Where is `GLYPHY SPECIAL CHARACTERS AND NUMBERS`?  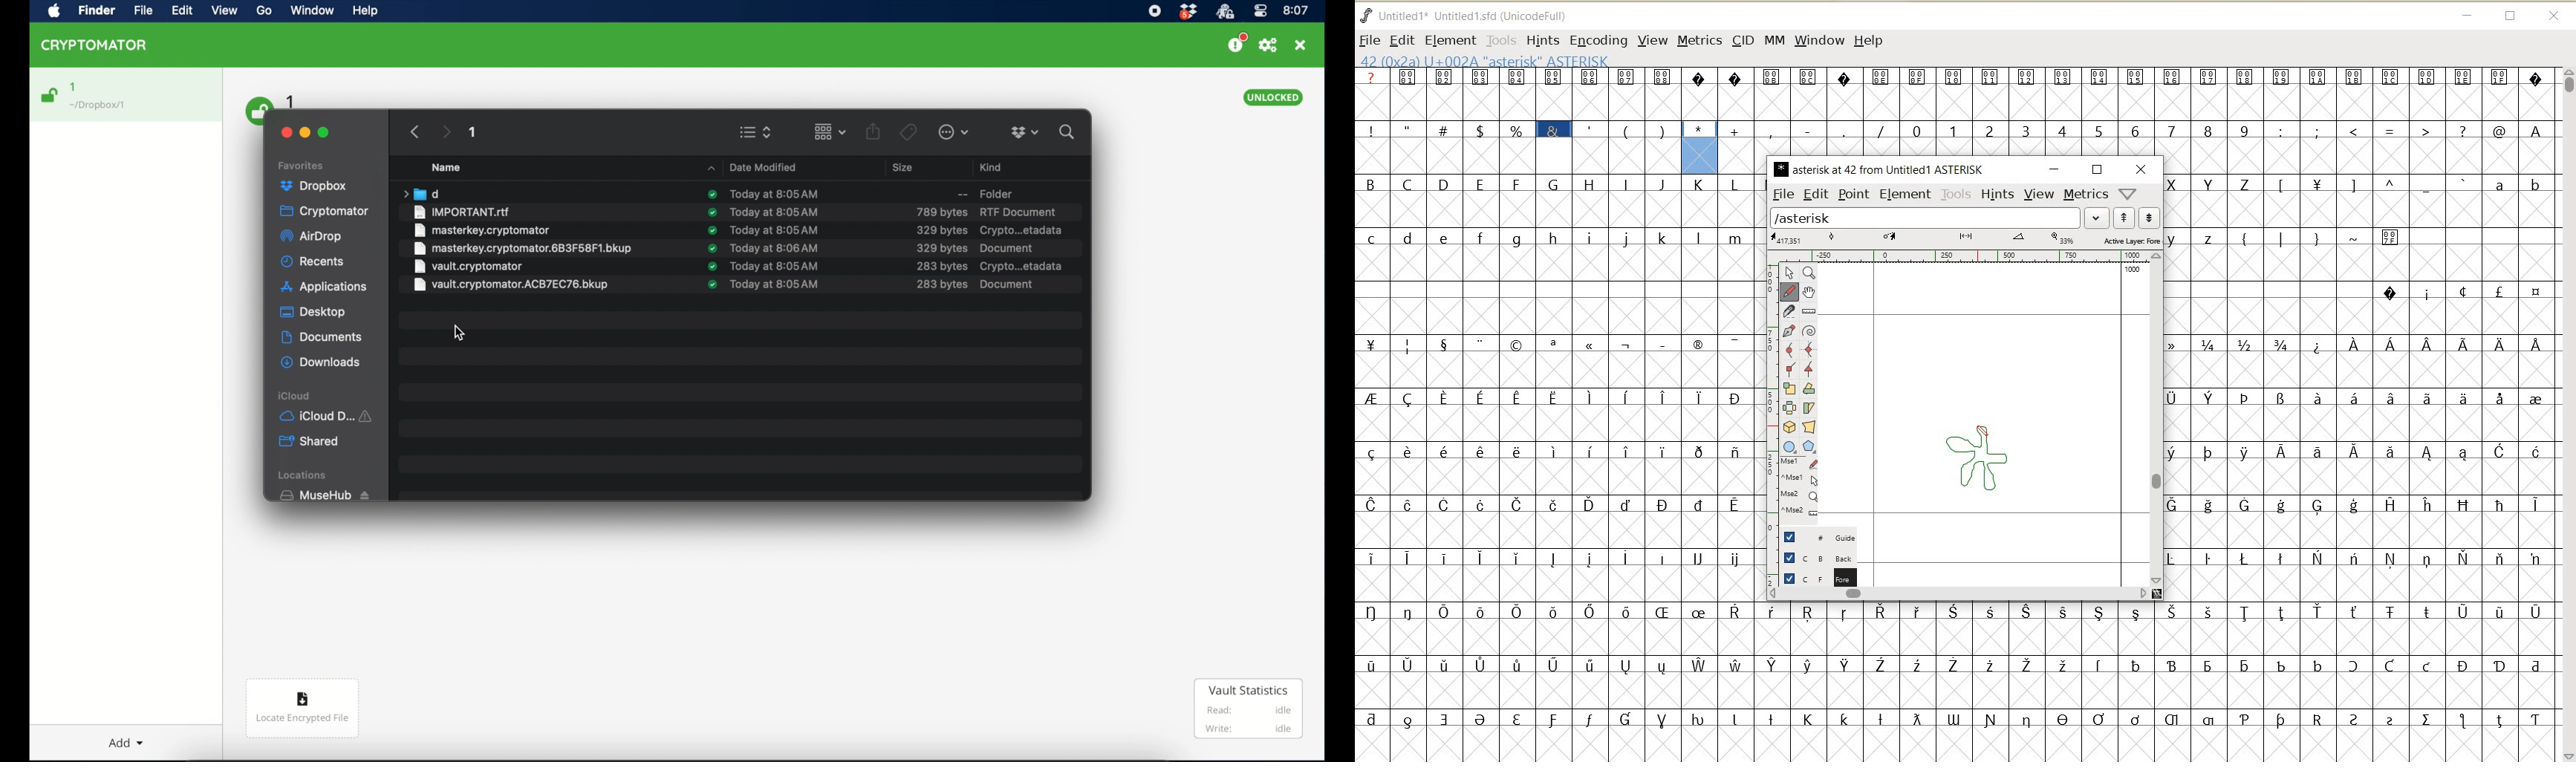 GLYPHY SPECIAL CHARACTERS AND NUMBERS is located at coordinates (1939, 111).